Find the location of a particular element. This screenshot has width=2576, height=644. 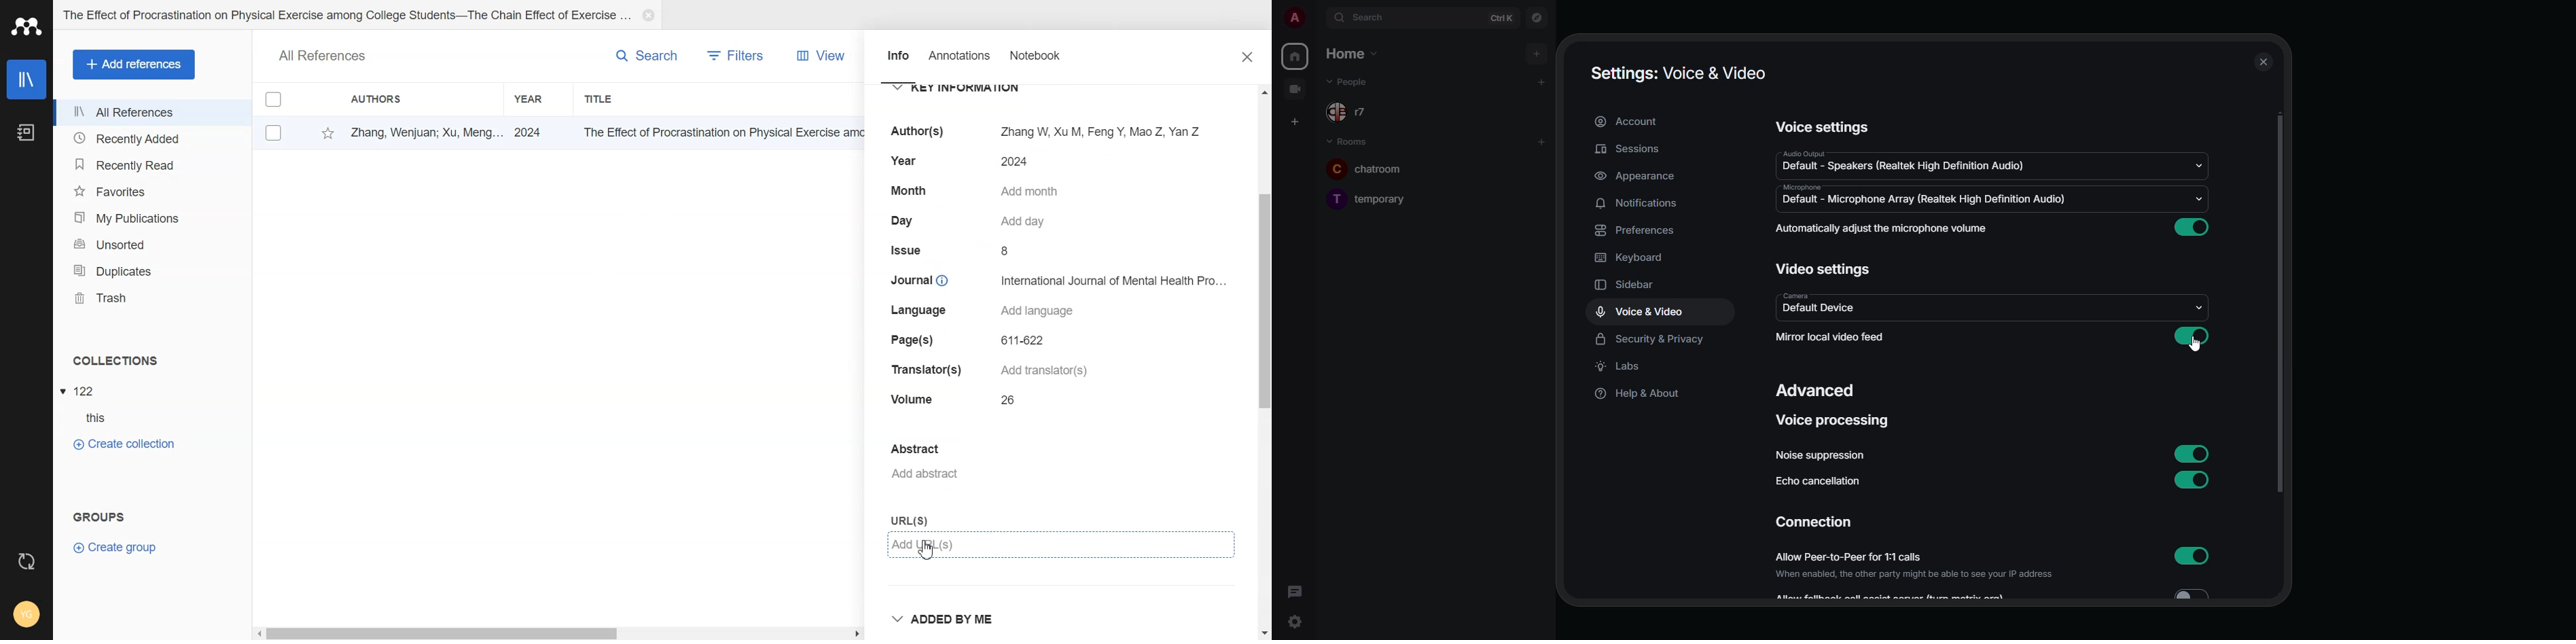

security & privacy is located at coordinates (1651, 340).